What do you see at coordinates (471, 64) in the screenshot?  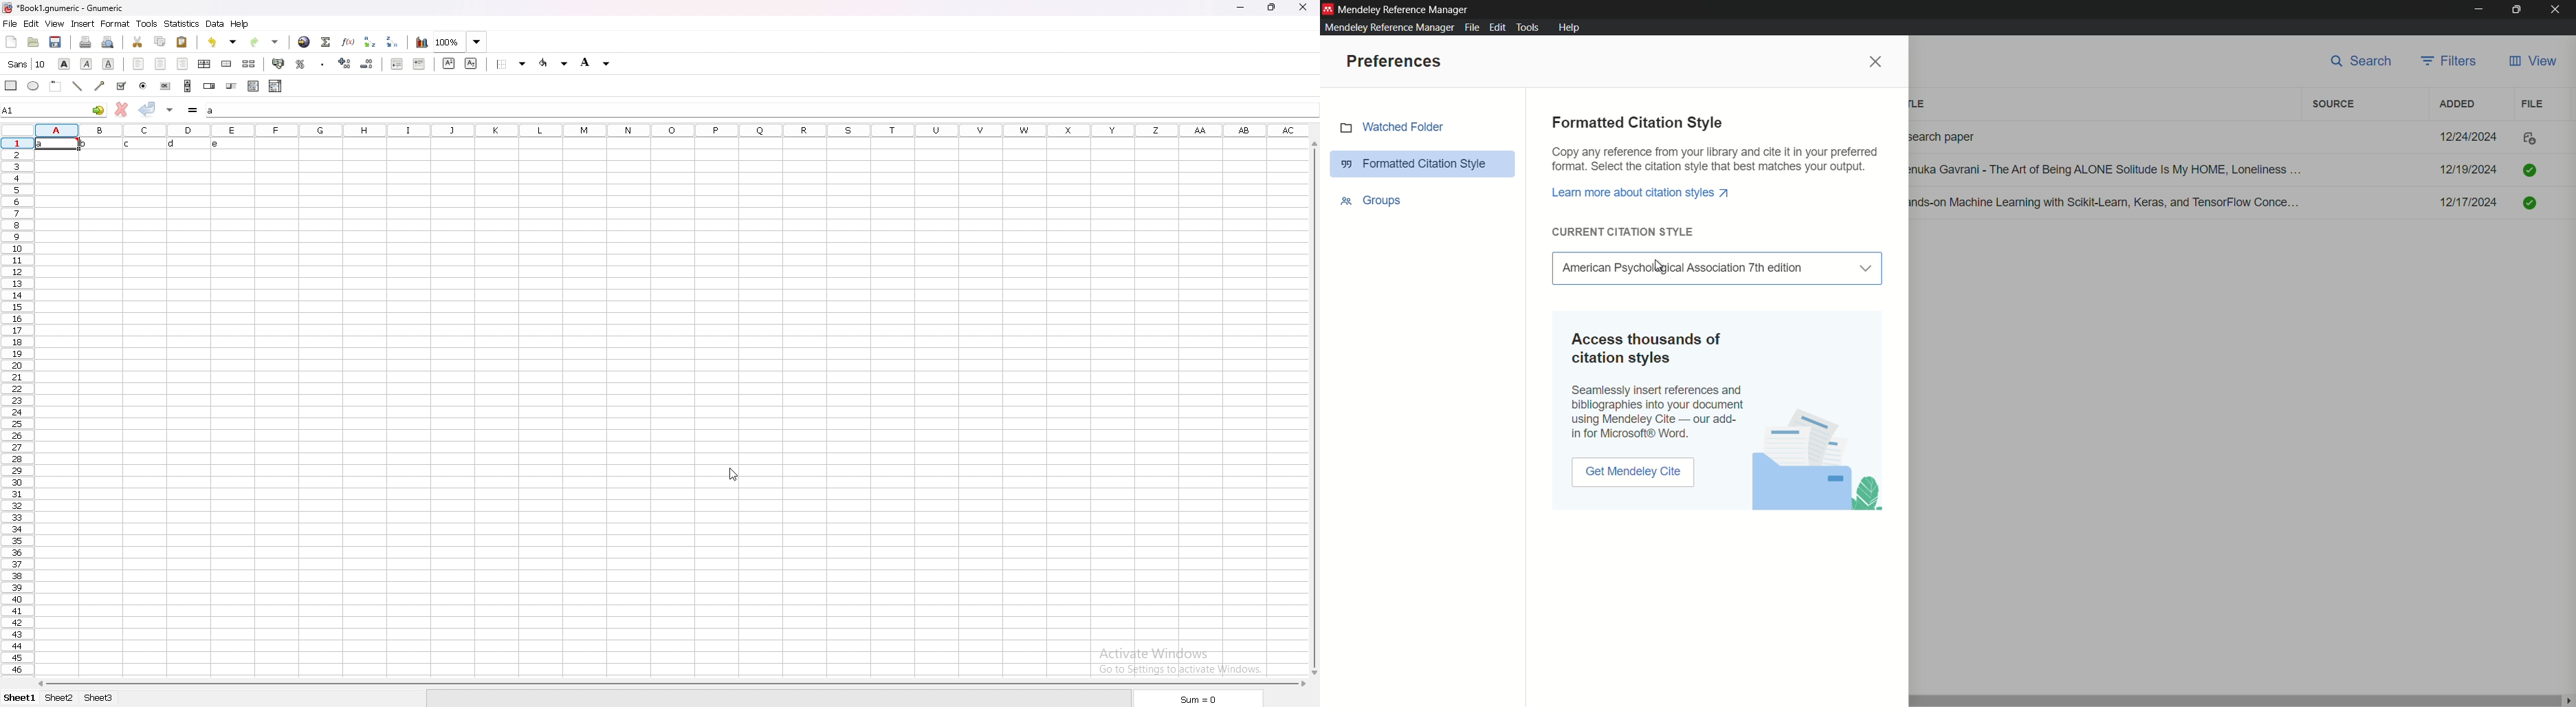 I see `subscript` at bounding box center [471, 64].